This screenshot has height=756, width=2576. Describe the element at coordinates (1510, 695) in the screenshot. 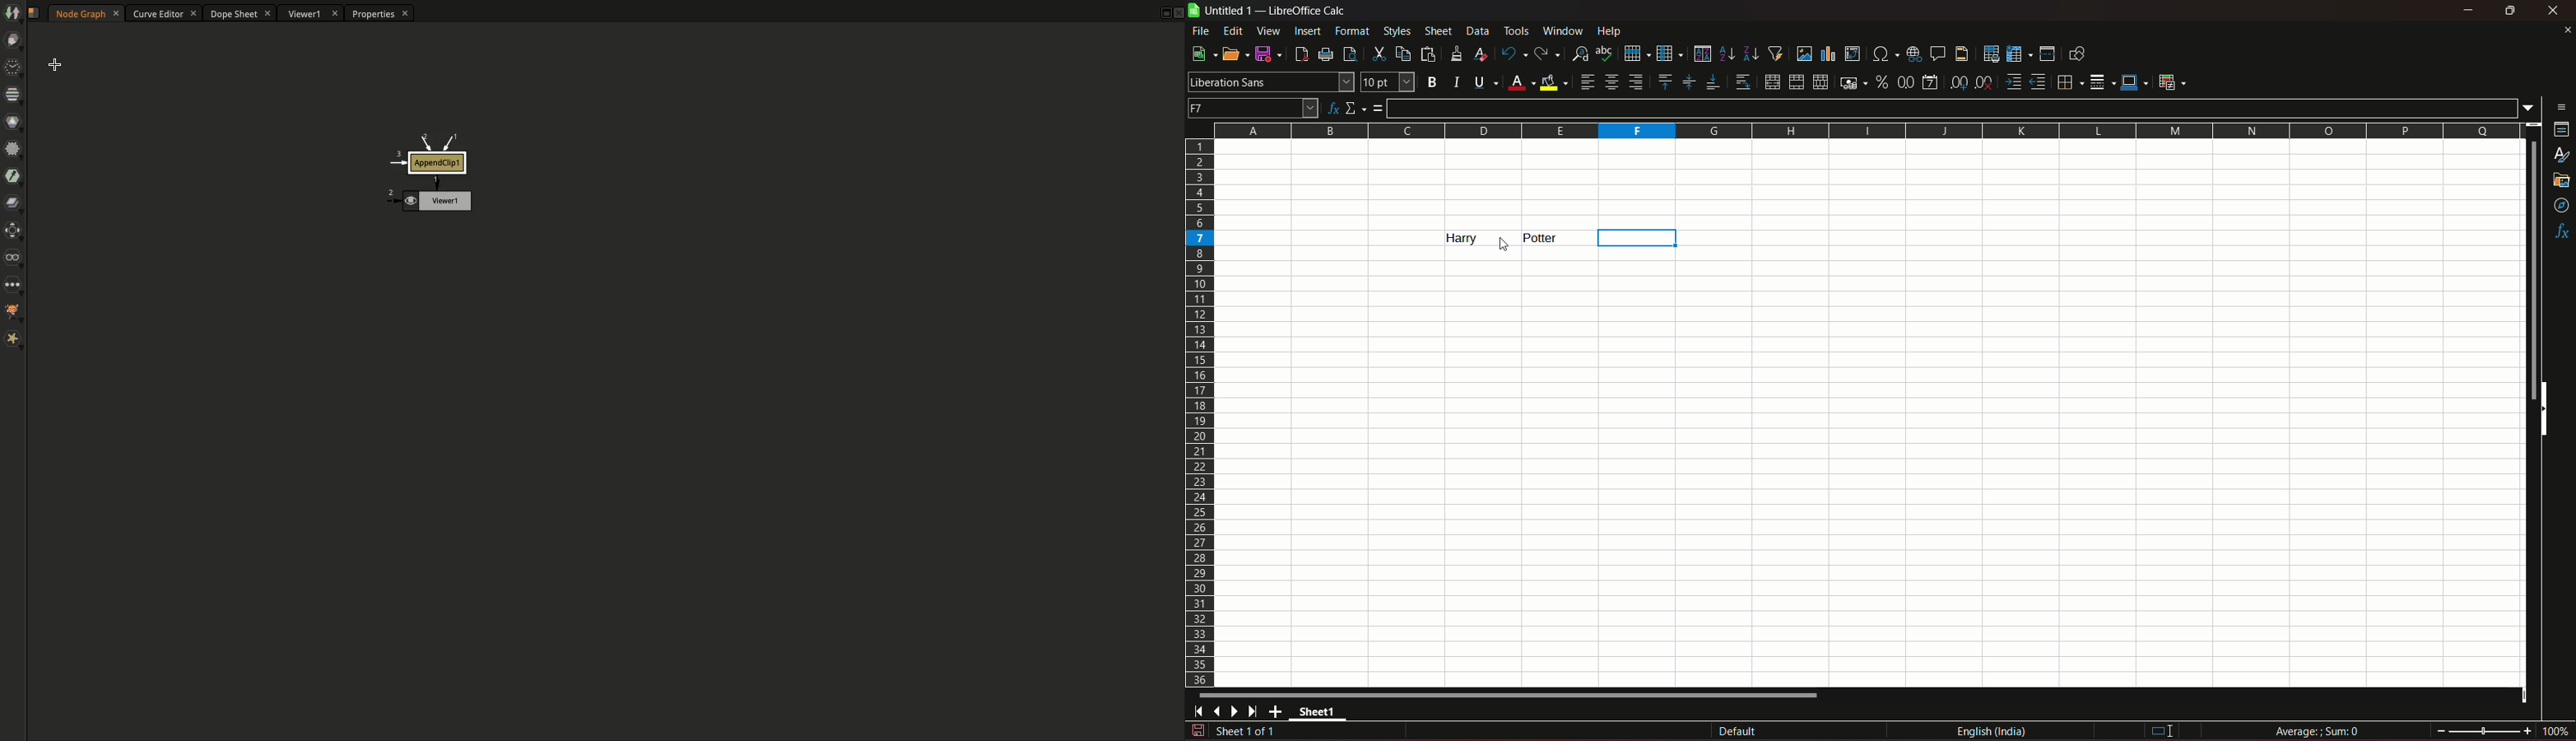

I see `horizontal scrollbar` at that location.